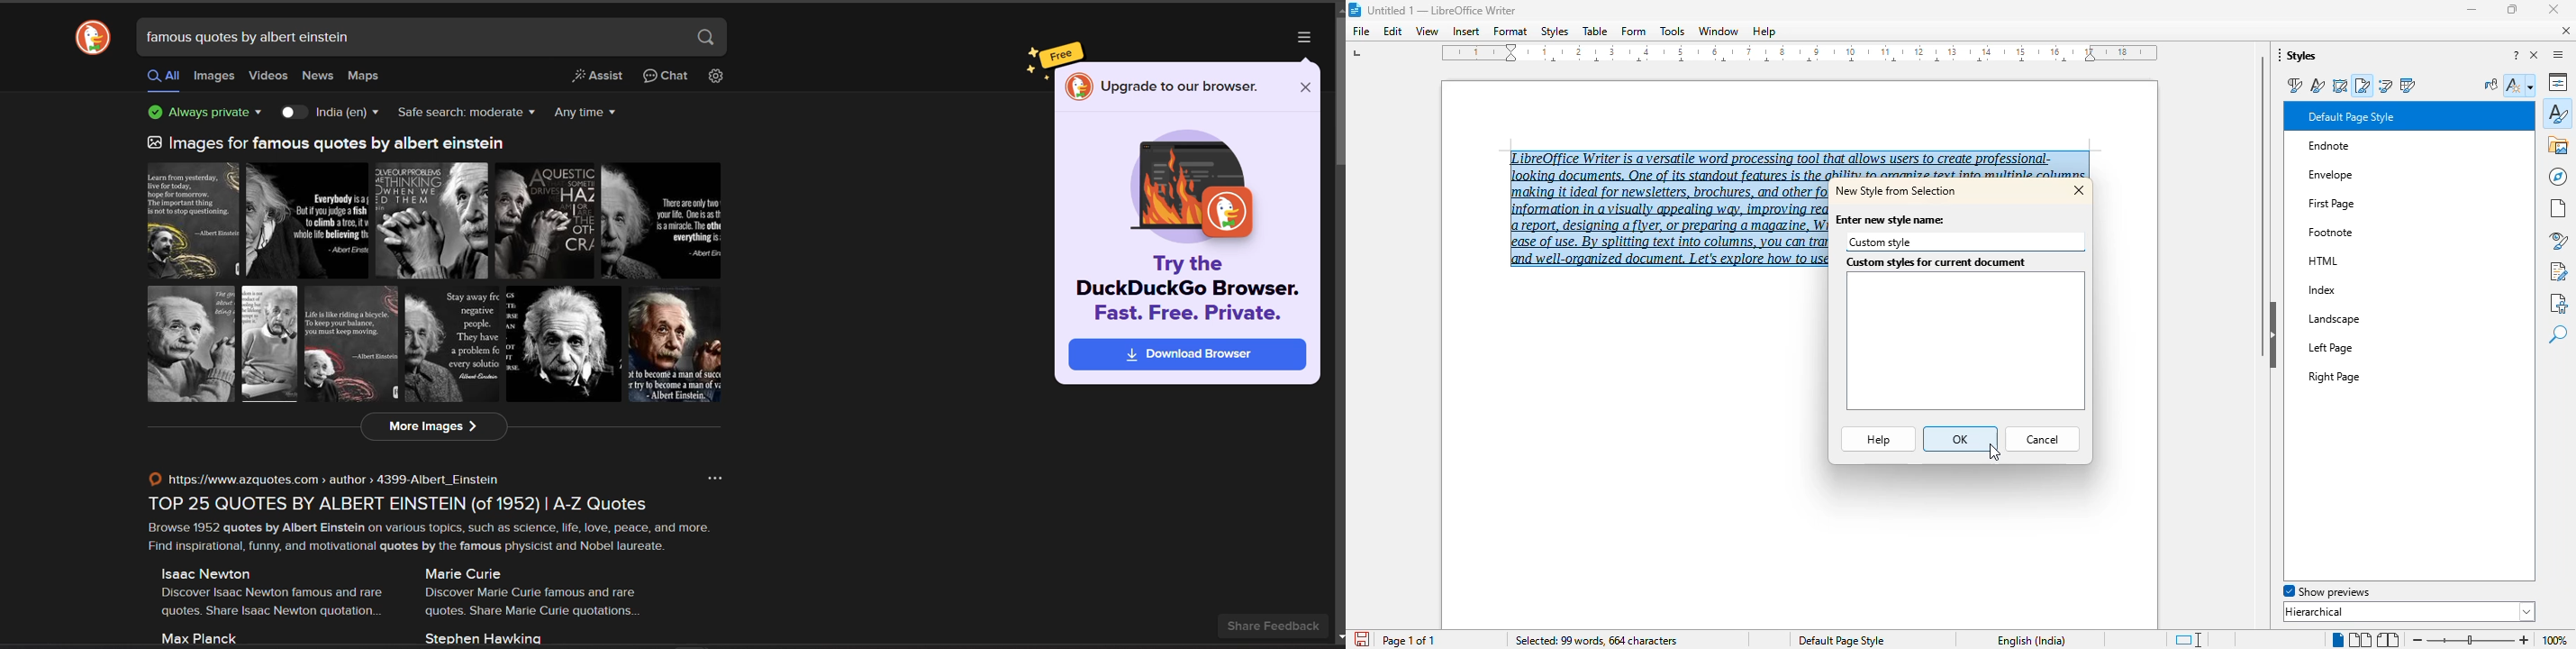  Describe the element at coordinates (2557, 641) in the screenshot. I see `100% (change zoom level)` at that location.